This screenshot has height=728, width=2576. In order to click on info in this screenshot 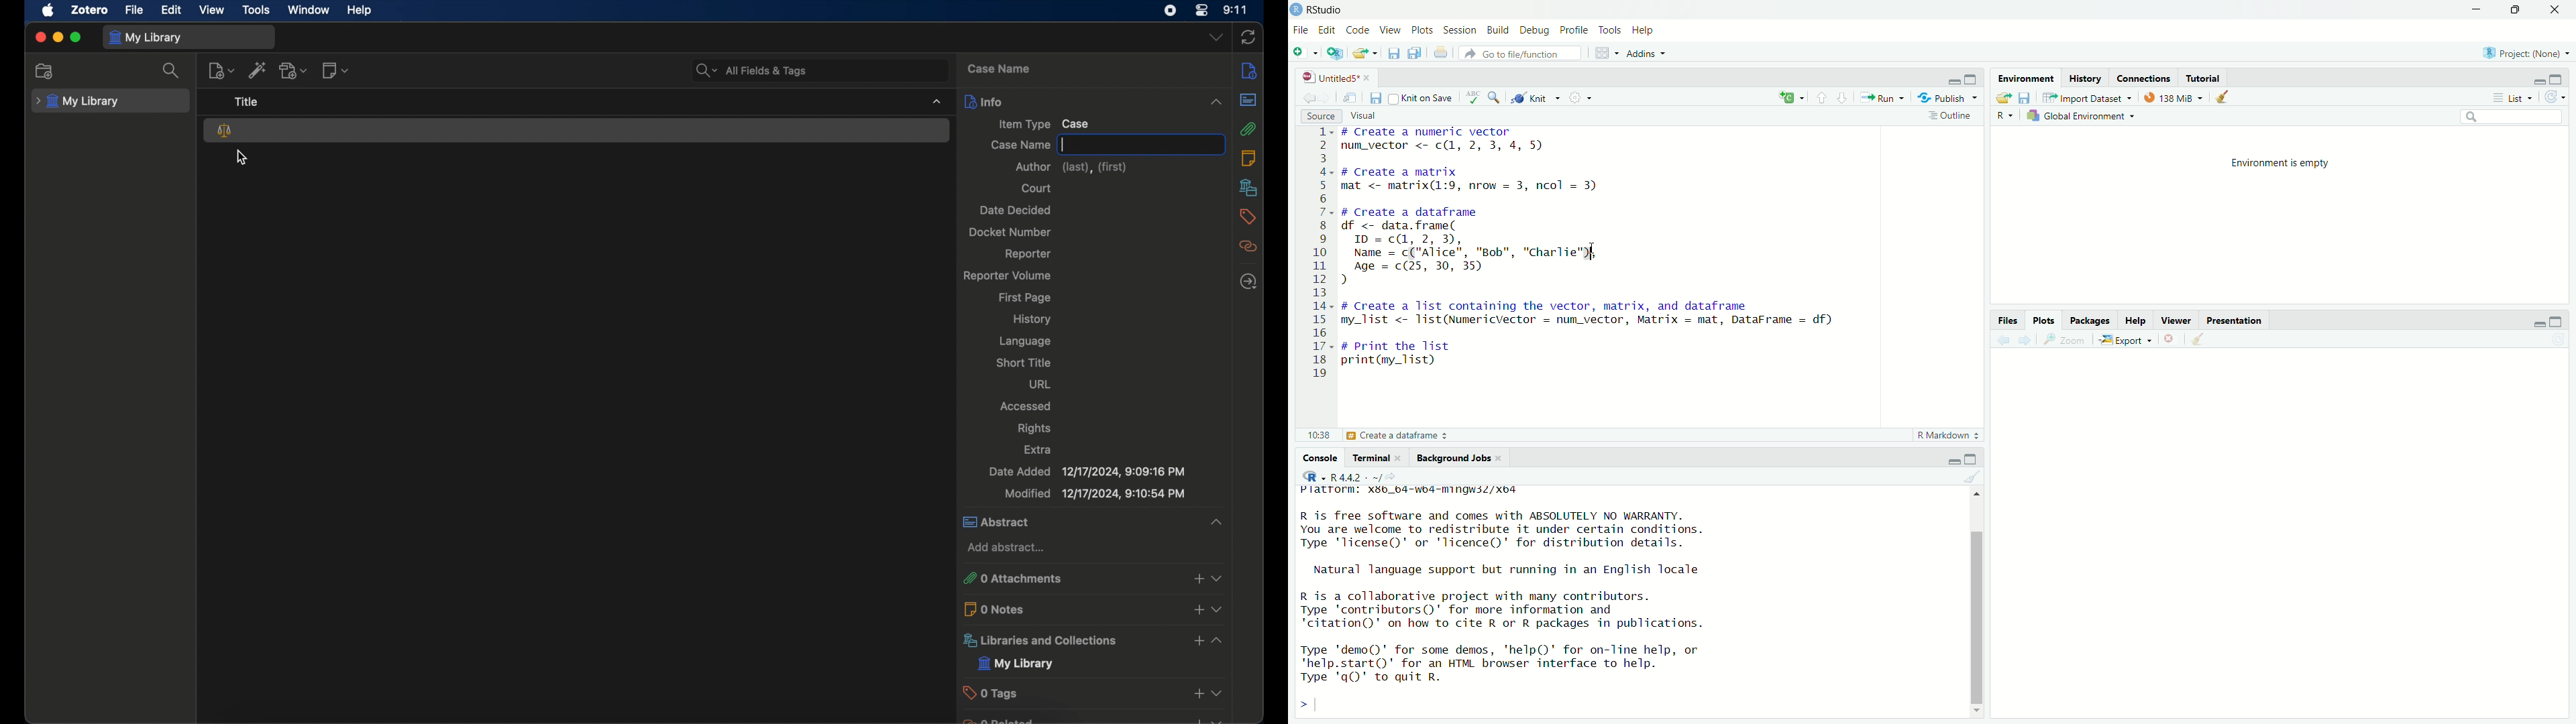, I will do `click(1248, 71)`.